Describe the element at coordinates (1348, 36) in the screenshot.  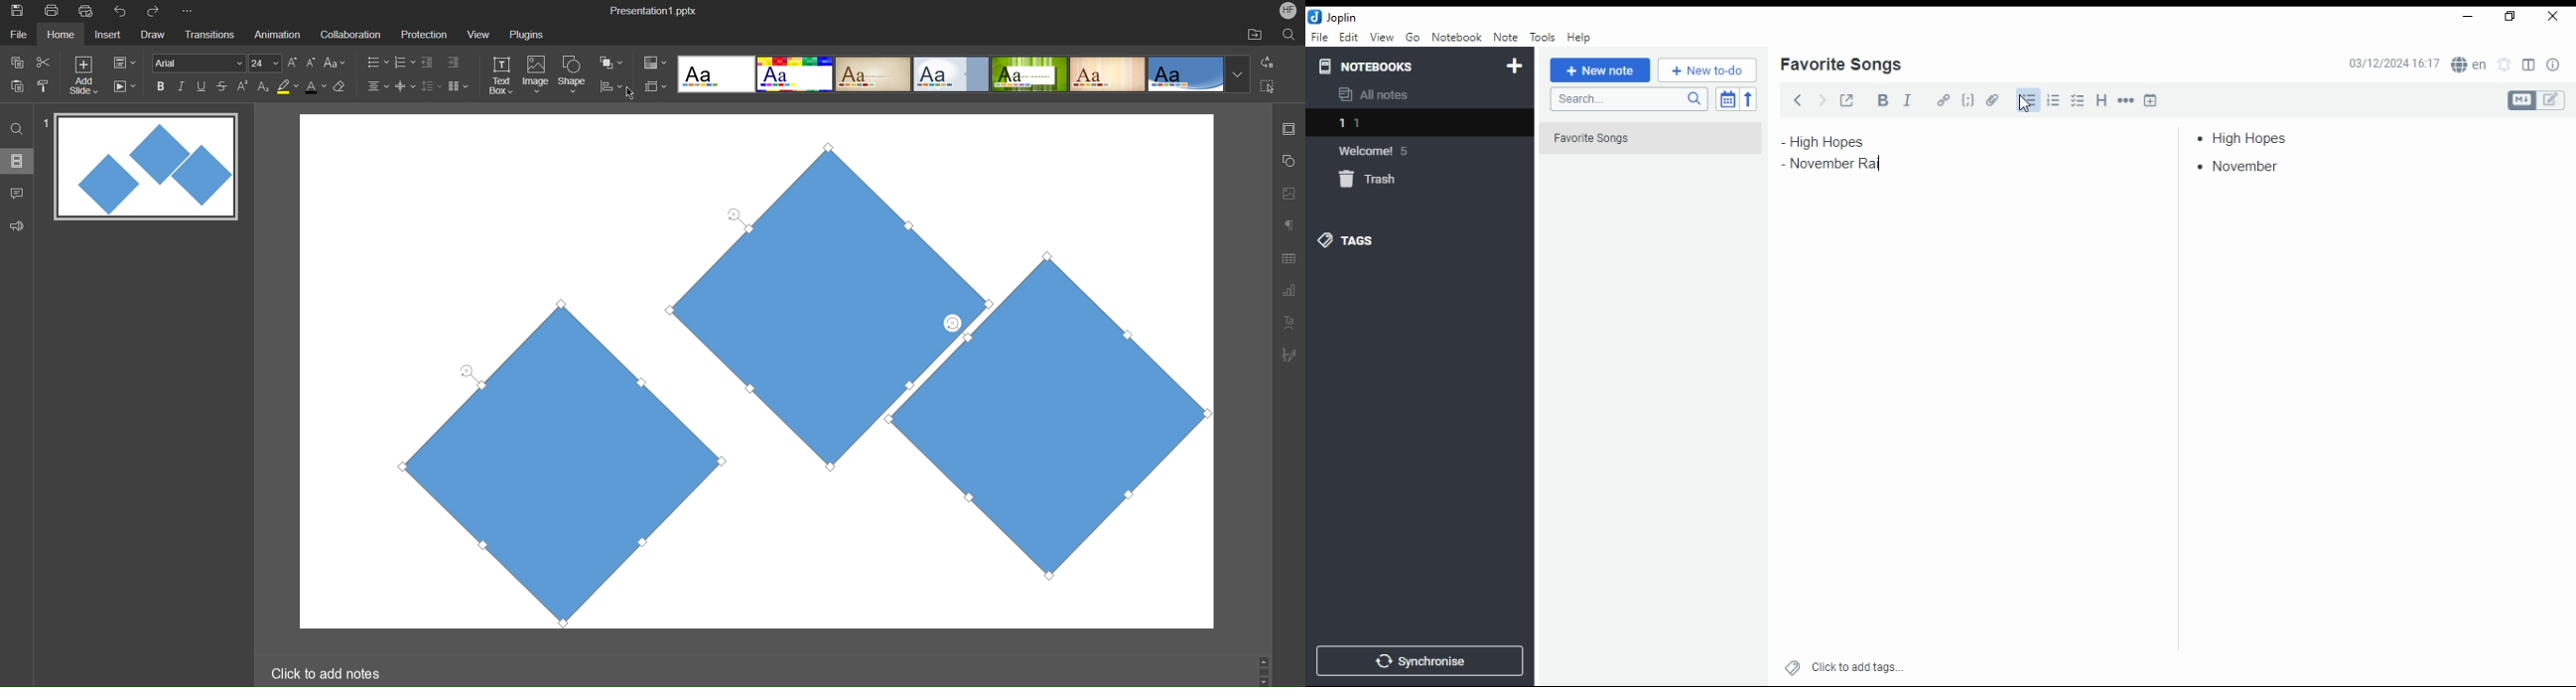
I see `edit` at that location.